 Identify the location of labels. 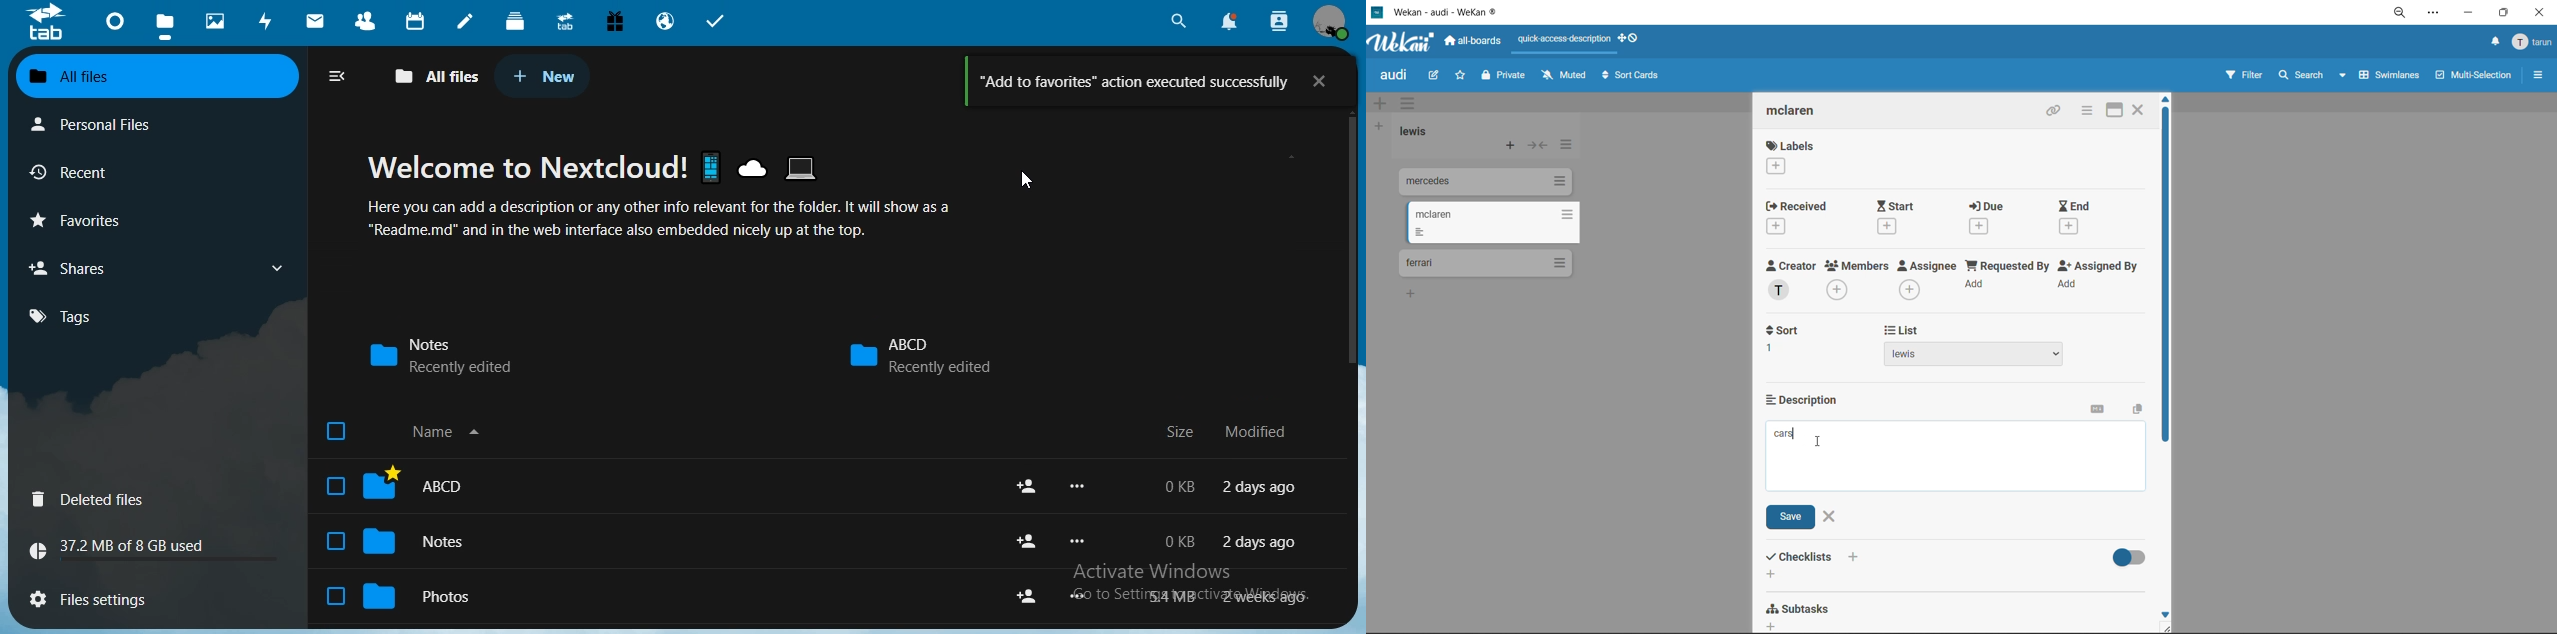
(1791, 157).